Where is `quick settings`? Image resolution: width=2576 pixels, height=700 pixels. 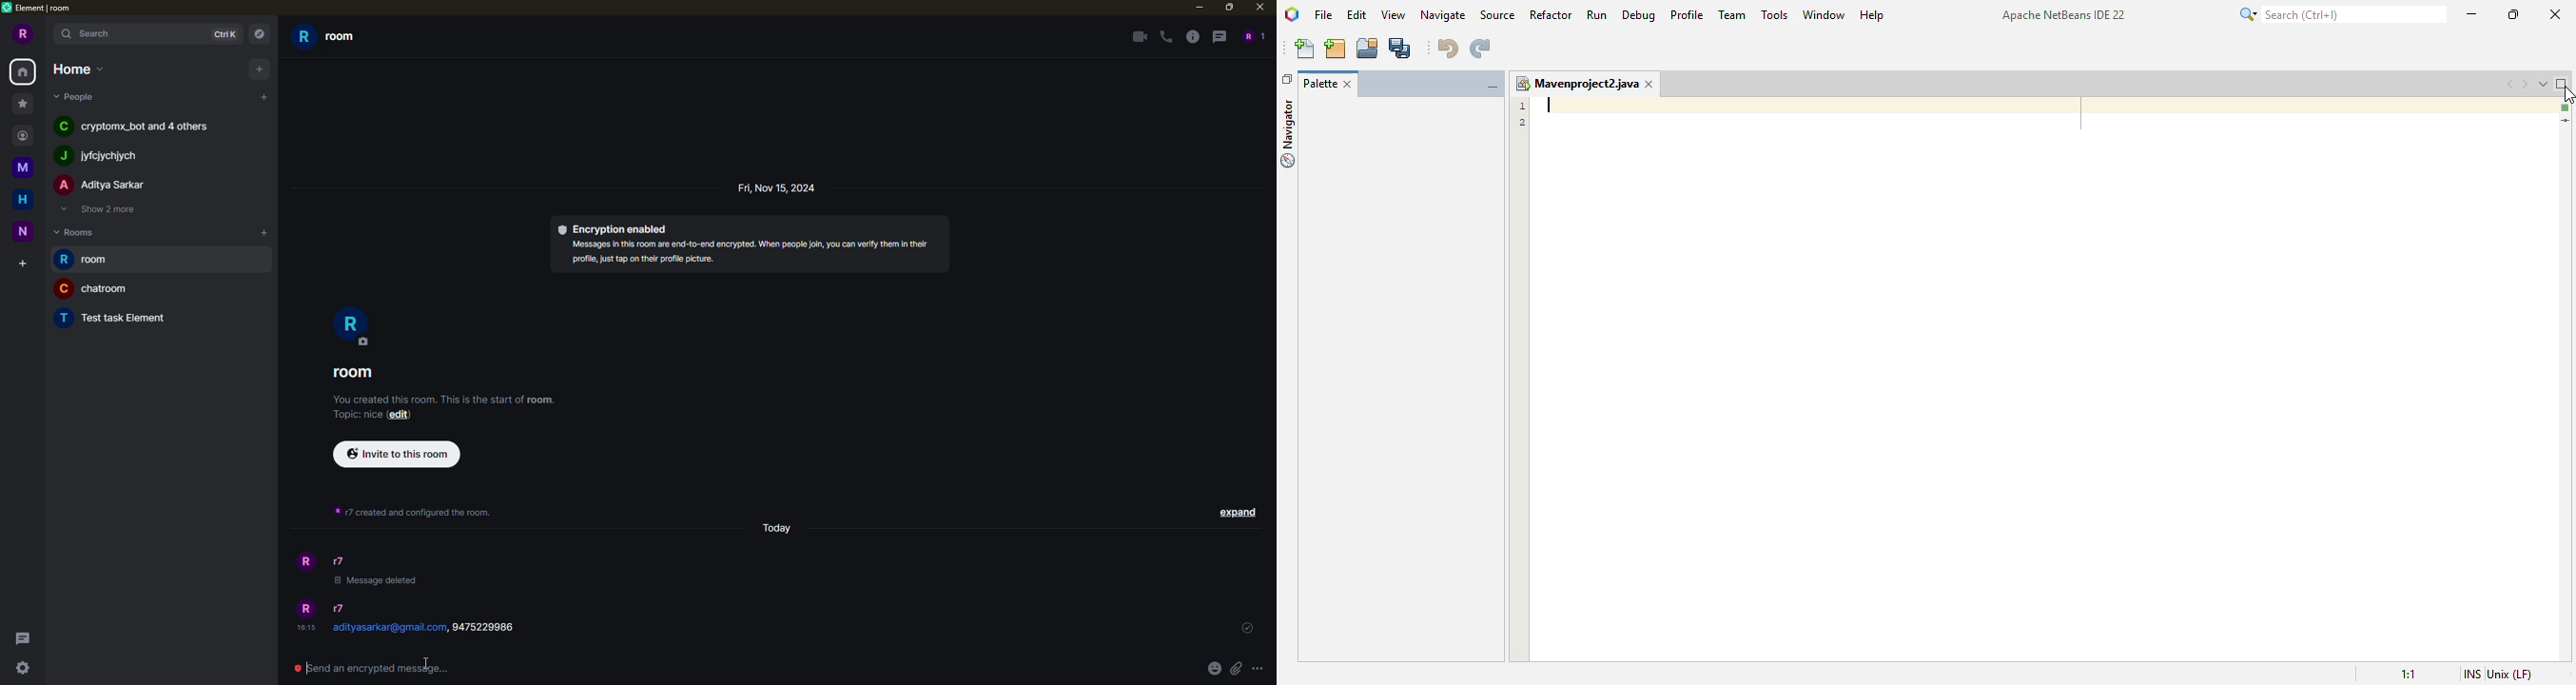 quick settings is located at coordinates (23, 666).